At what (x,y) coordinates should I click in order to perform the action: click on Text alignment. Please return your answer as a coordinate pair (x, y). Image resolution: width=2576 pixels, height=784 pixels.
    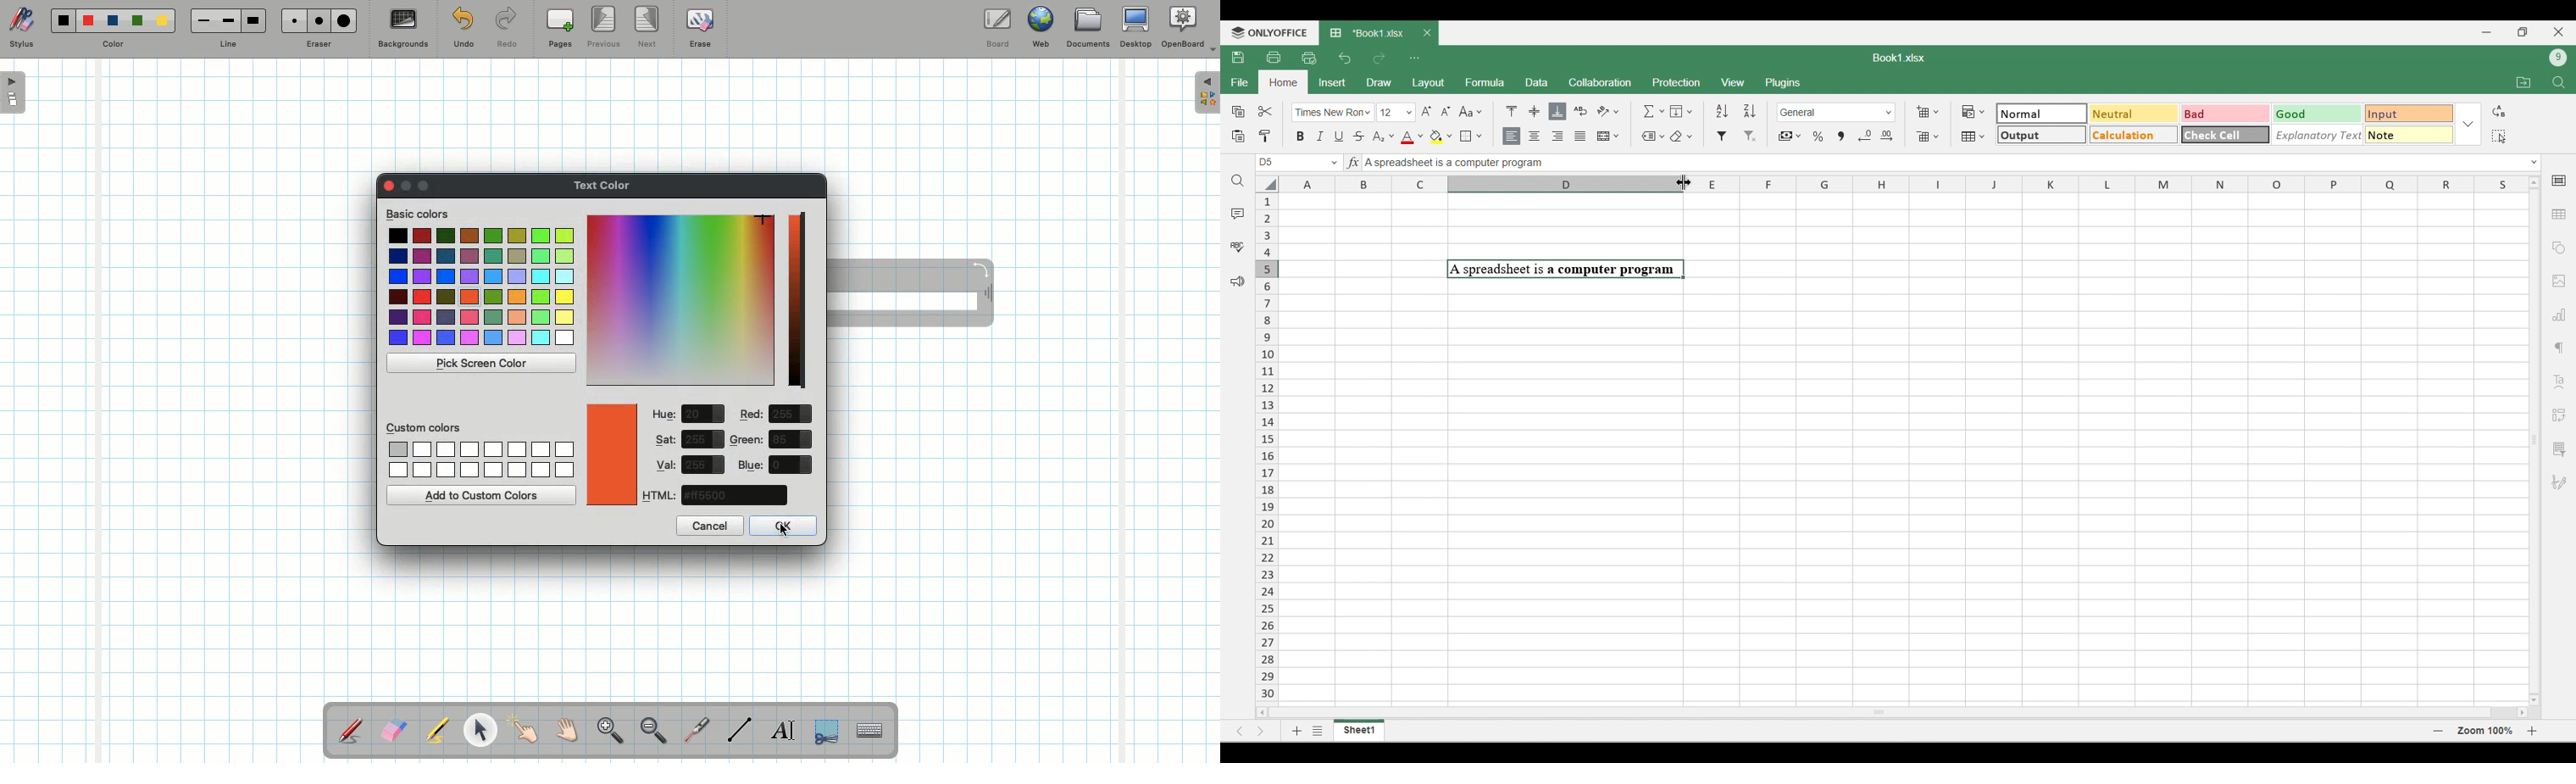
    Looking at the image, I should click on (2559, 382).